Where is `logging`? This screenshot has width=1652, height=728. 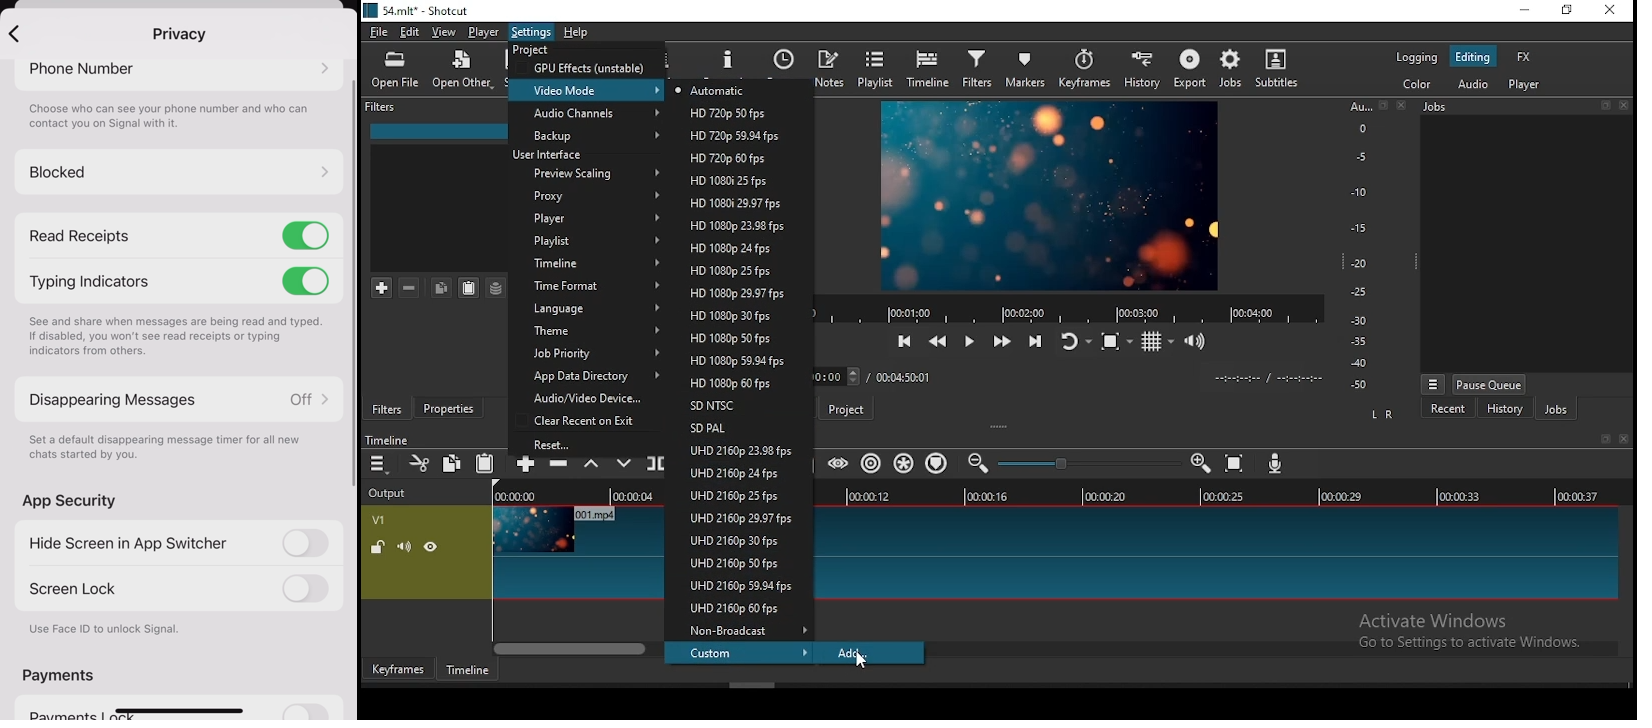 logging is located at coordinates (1416, 56).